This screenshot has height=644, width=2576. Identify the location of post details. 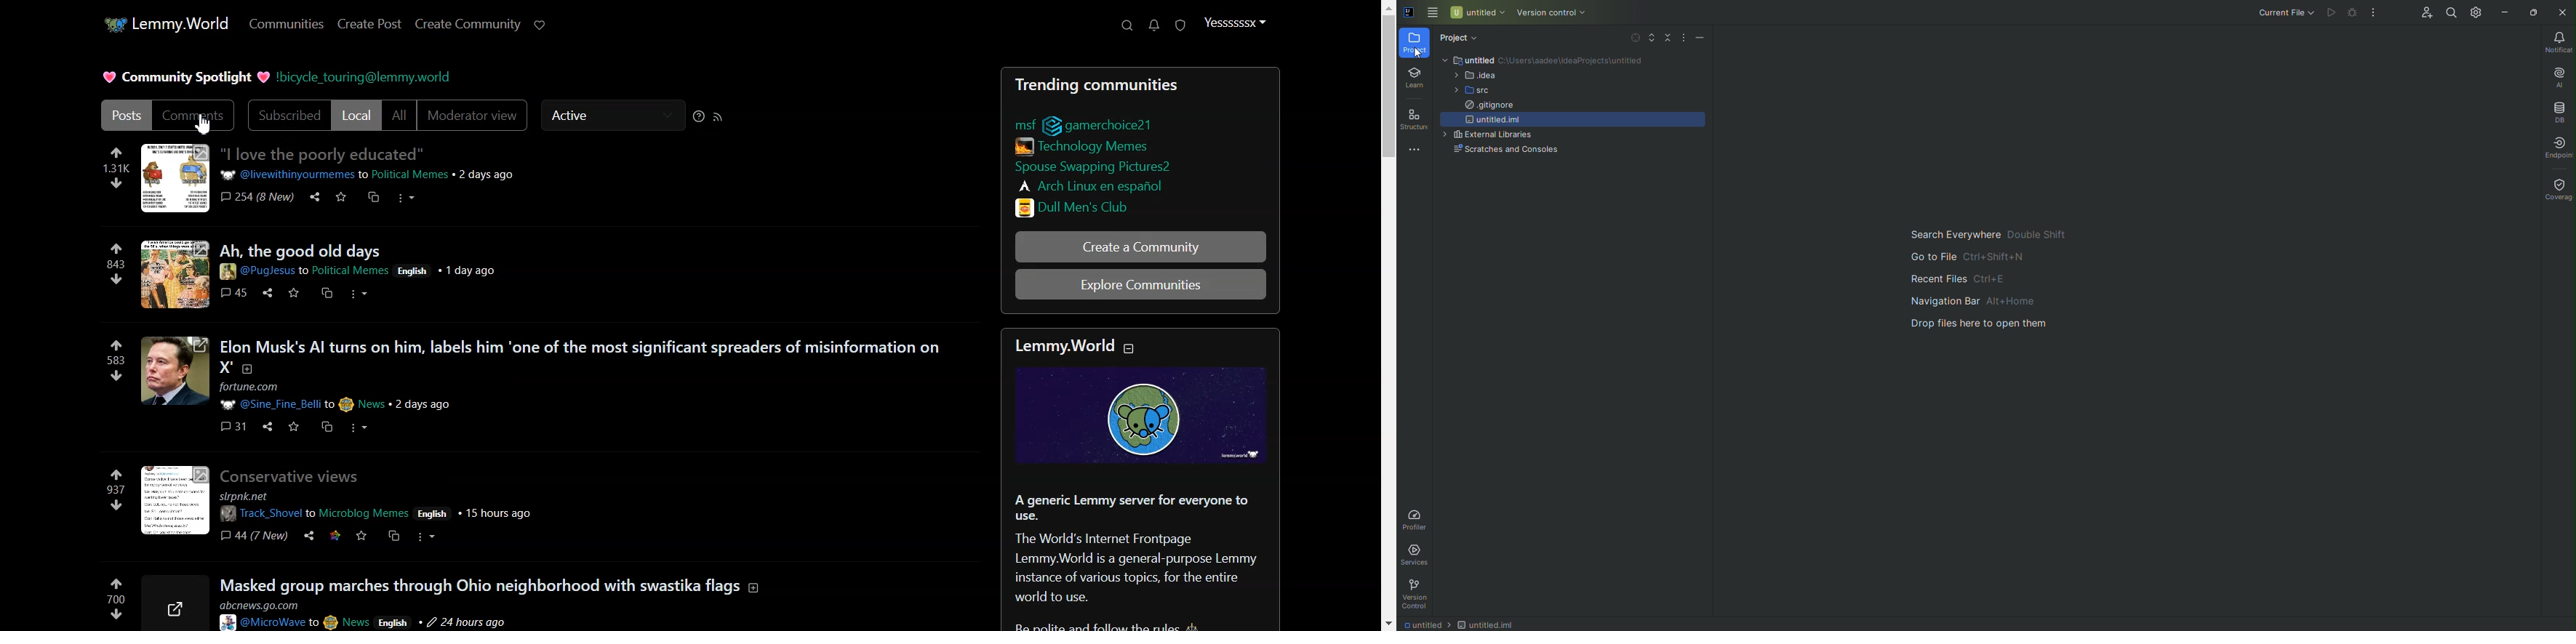
(375, 614).